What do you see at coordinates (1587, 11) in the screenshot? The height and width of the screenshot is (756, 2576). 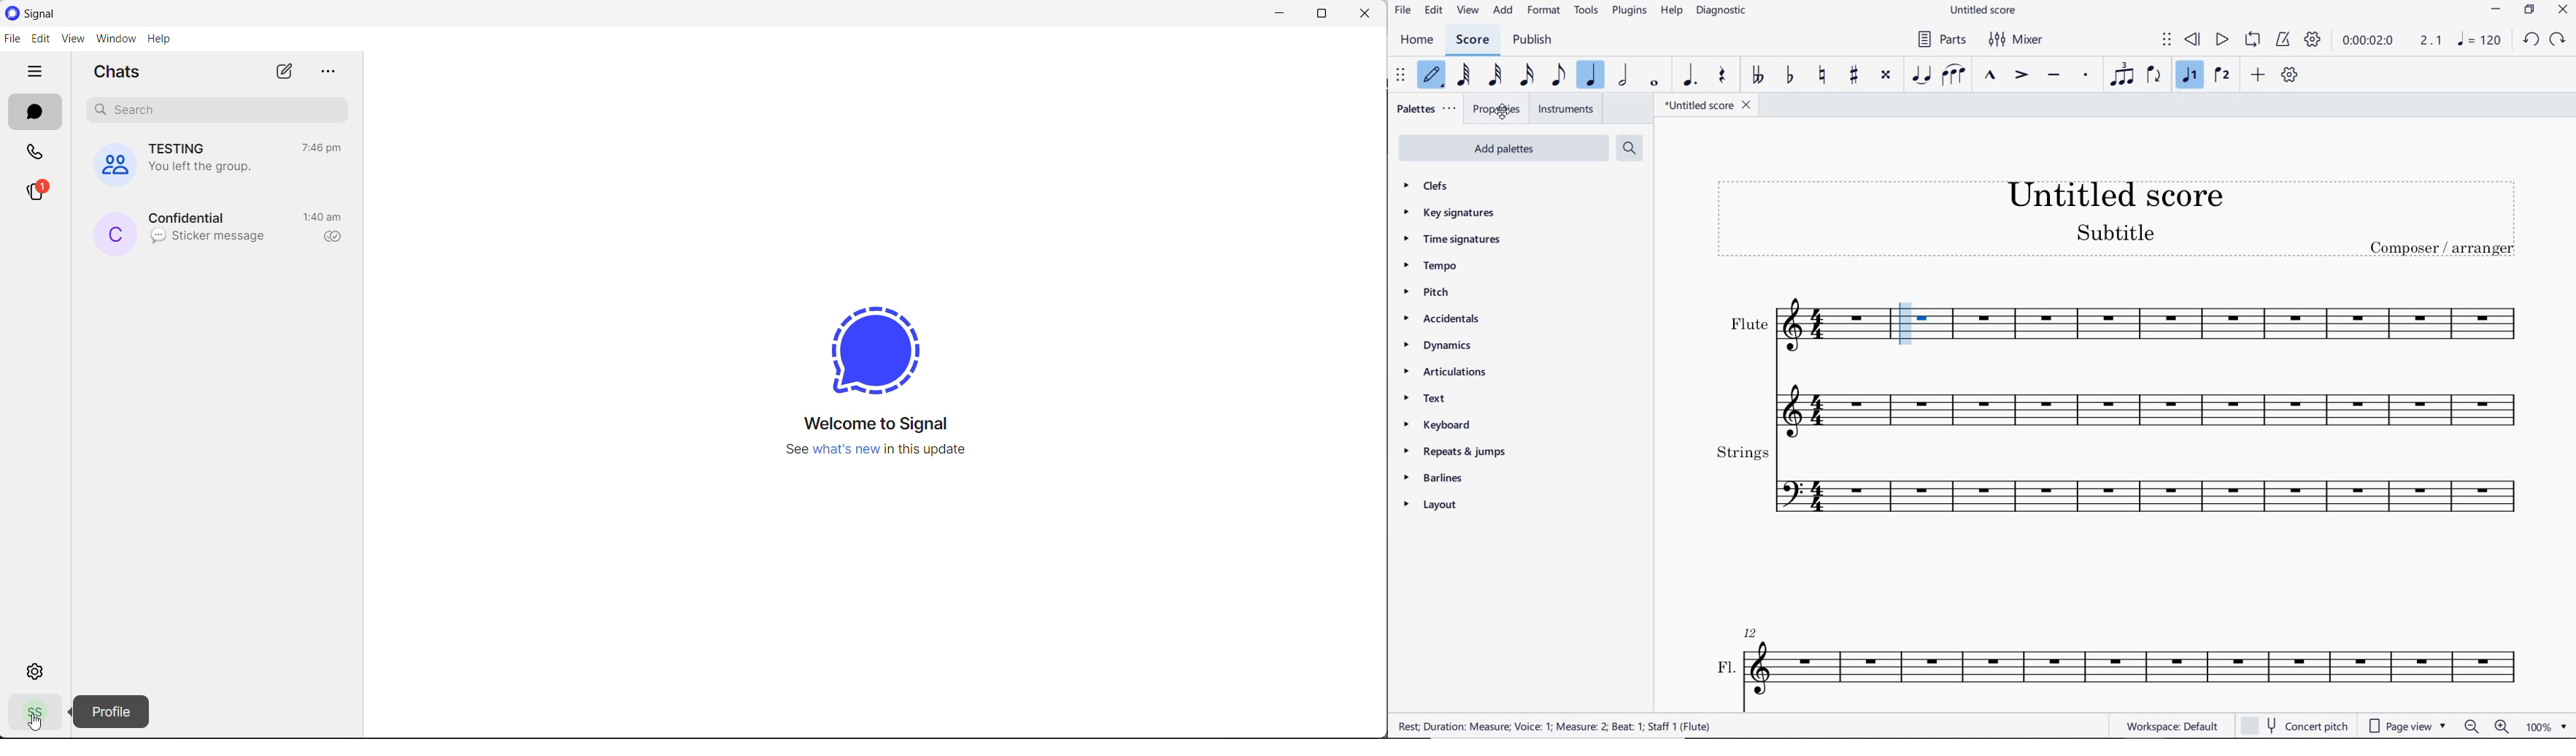 I see `TOOLS` at bounding box center [1587, 11].